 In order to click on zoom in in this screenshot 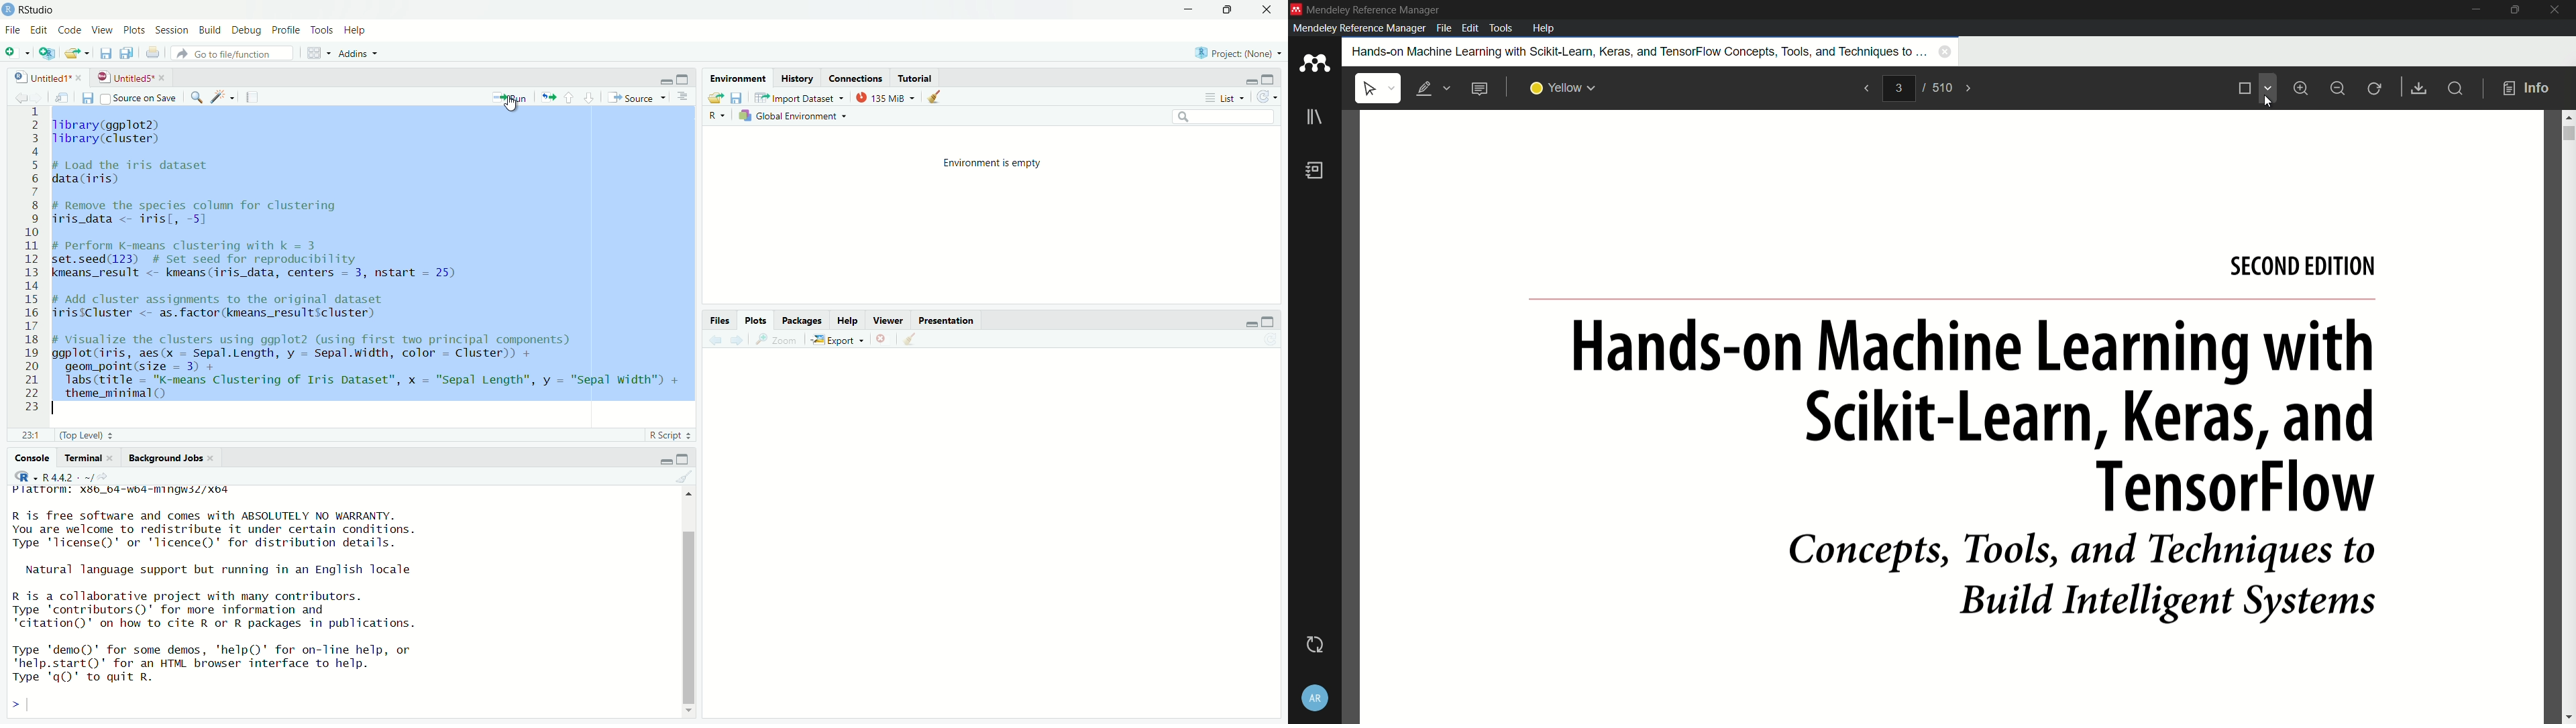, I will do `click(2304, 88)`.